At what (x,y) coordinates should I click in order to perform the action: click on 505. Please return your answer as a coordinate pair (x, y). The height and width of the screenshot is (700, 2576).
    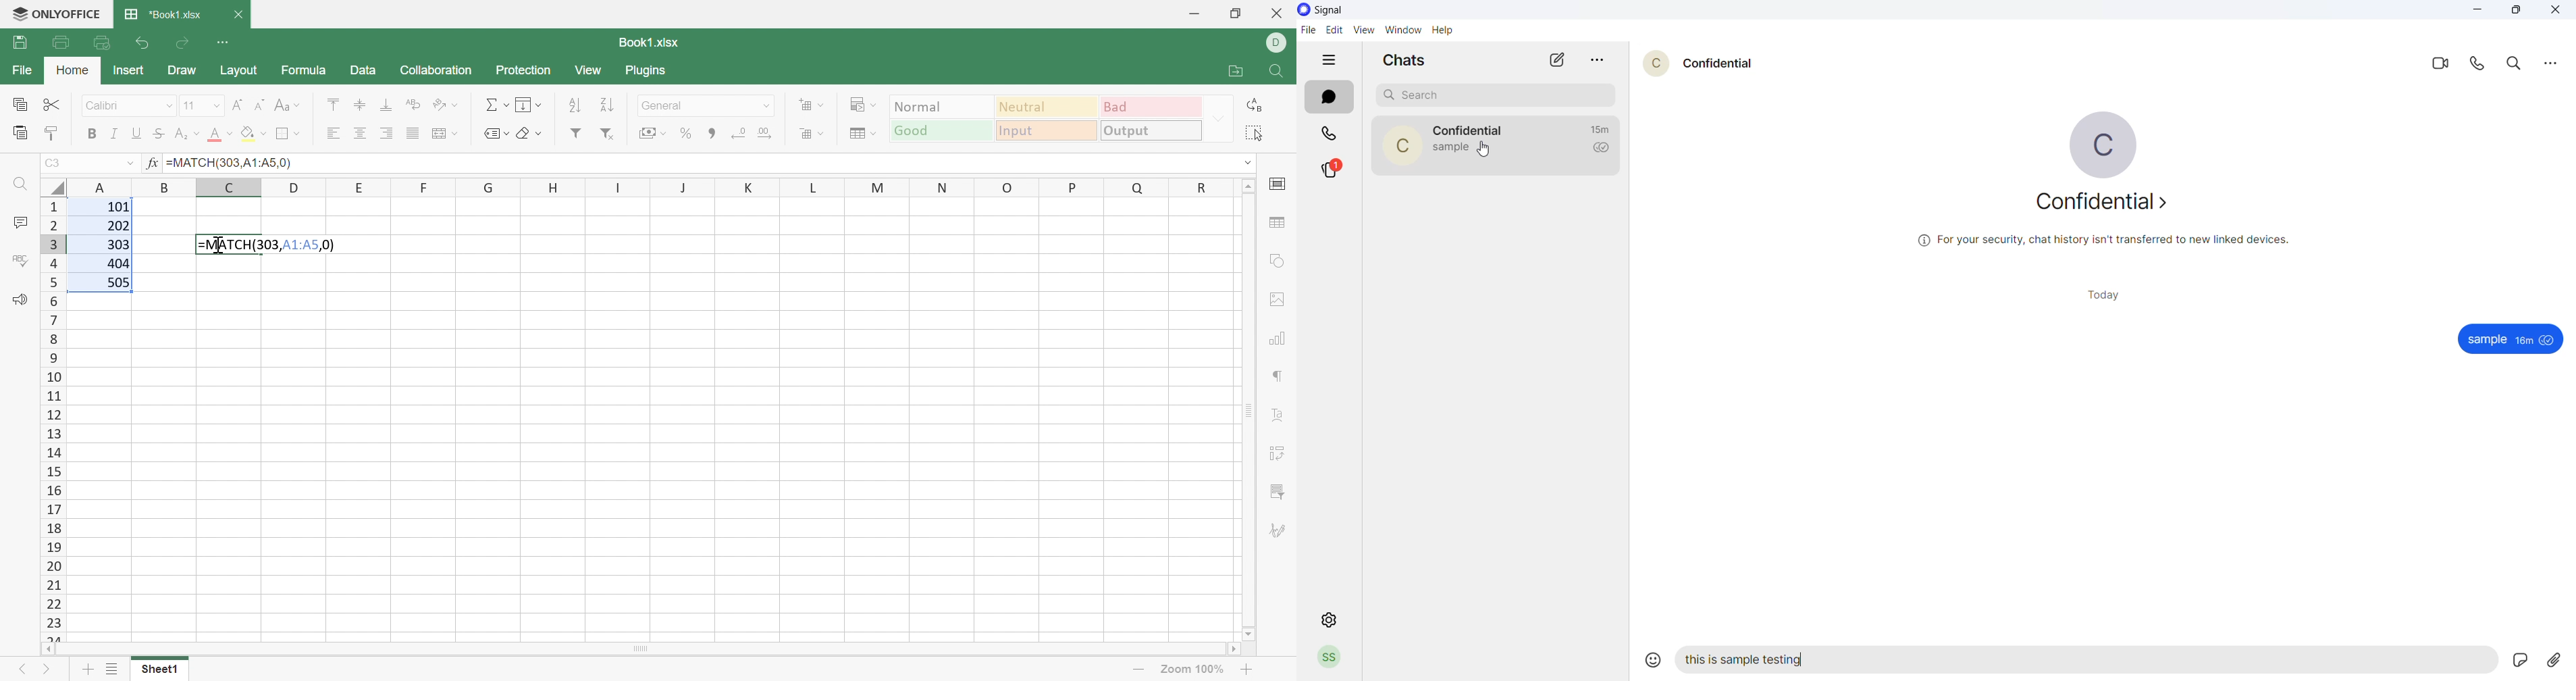
    Looking at the image, I should click on (119, 282).